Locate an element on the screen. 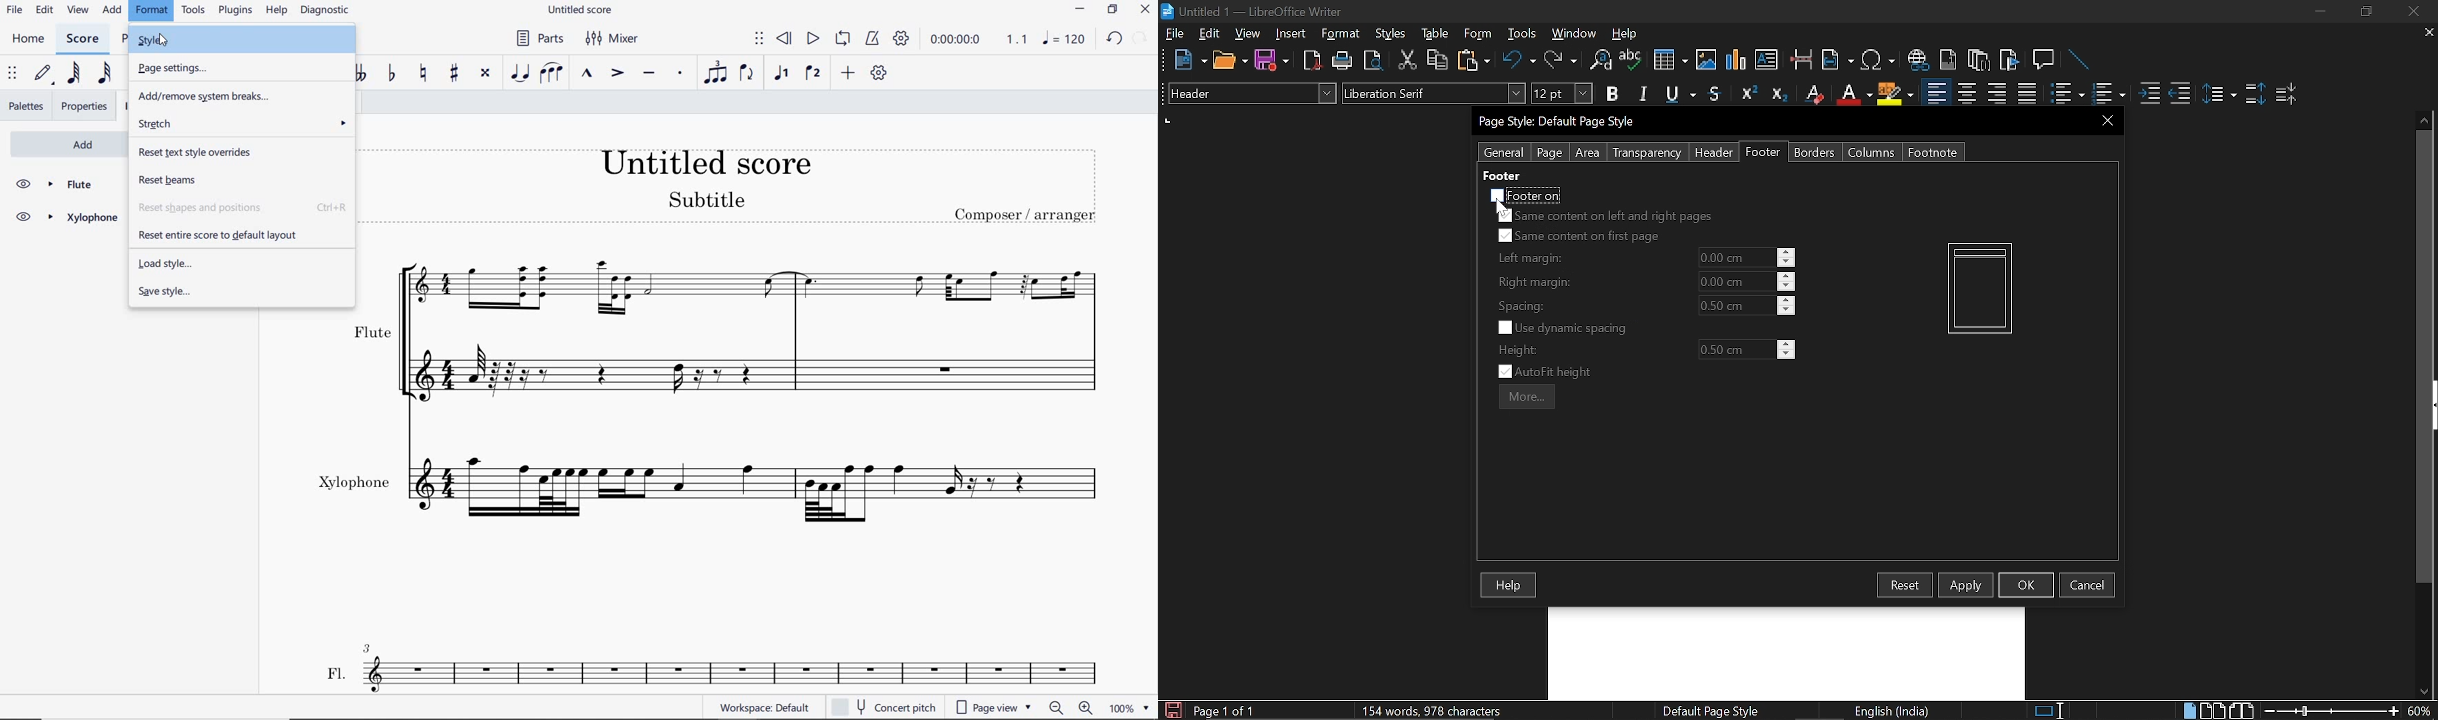 The image size is (2464, 728). left margin is located at coordinates (1528, 259).